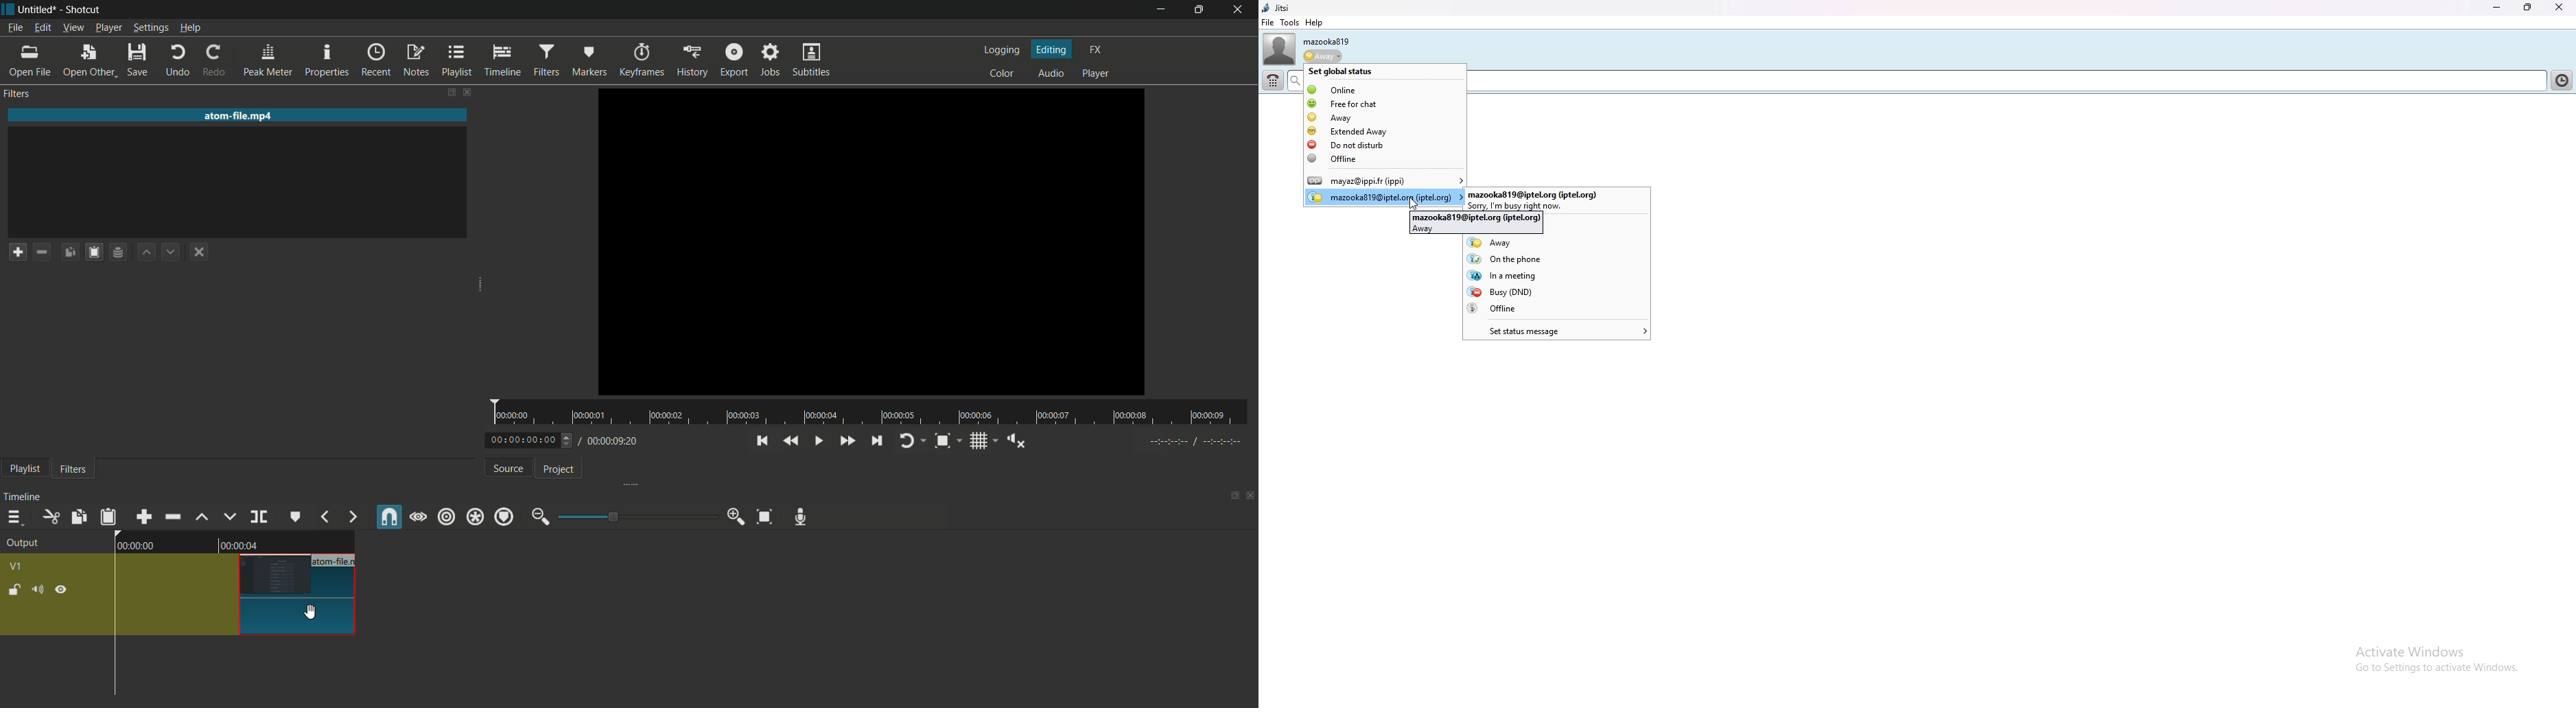 This screenshot has height=728, width=2576. What do you see at coordinates (1229, 499) in the screenshot?
I see `change layout` at bounding box center [1229, 499].